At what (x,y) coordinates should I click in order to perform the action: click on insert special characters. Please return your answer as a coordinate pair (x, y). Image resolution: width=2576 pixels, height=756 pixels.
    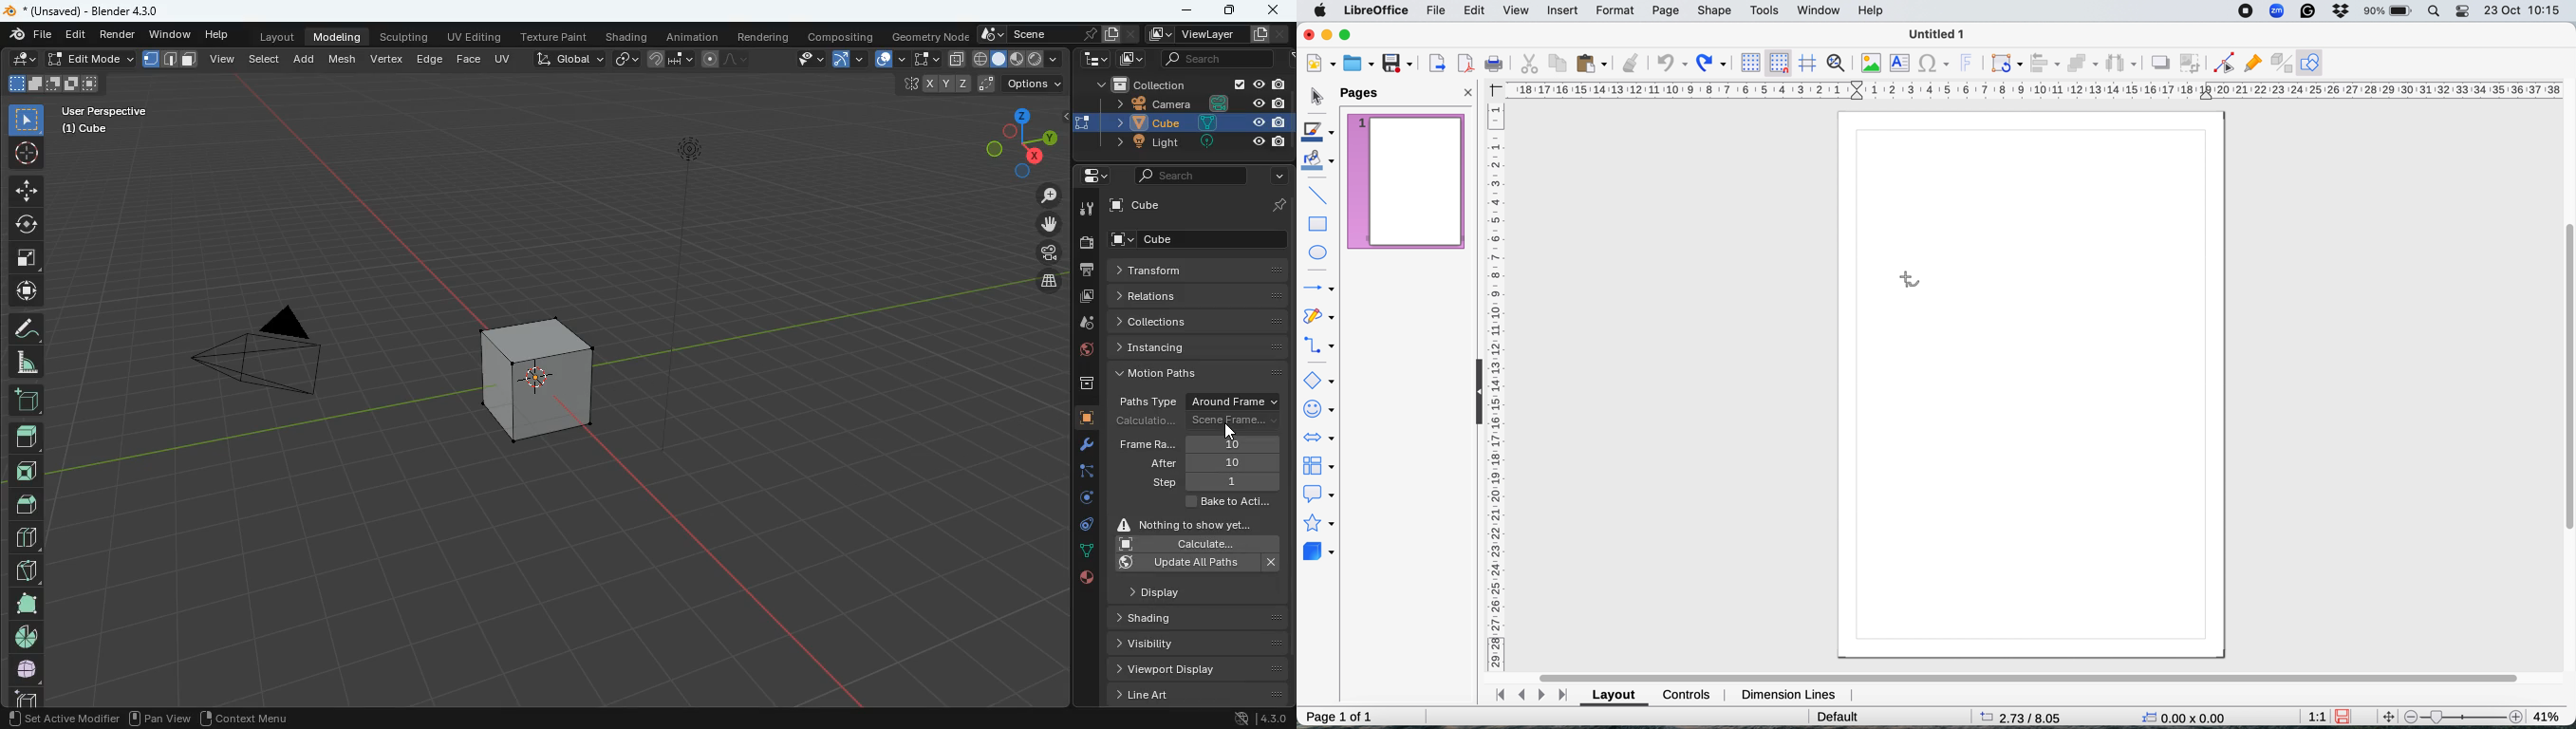
    Looking at the image, I should click on (1936, 64).